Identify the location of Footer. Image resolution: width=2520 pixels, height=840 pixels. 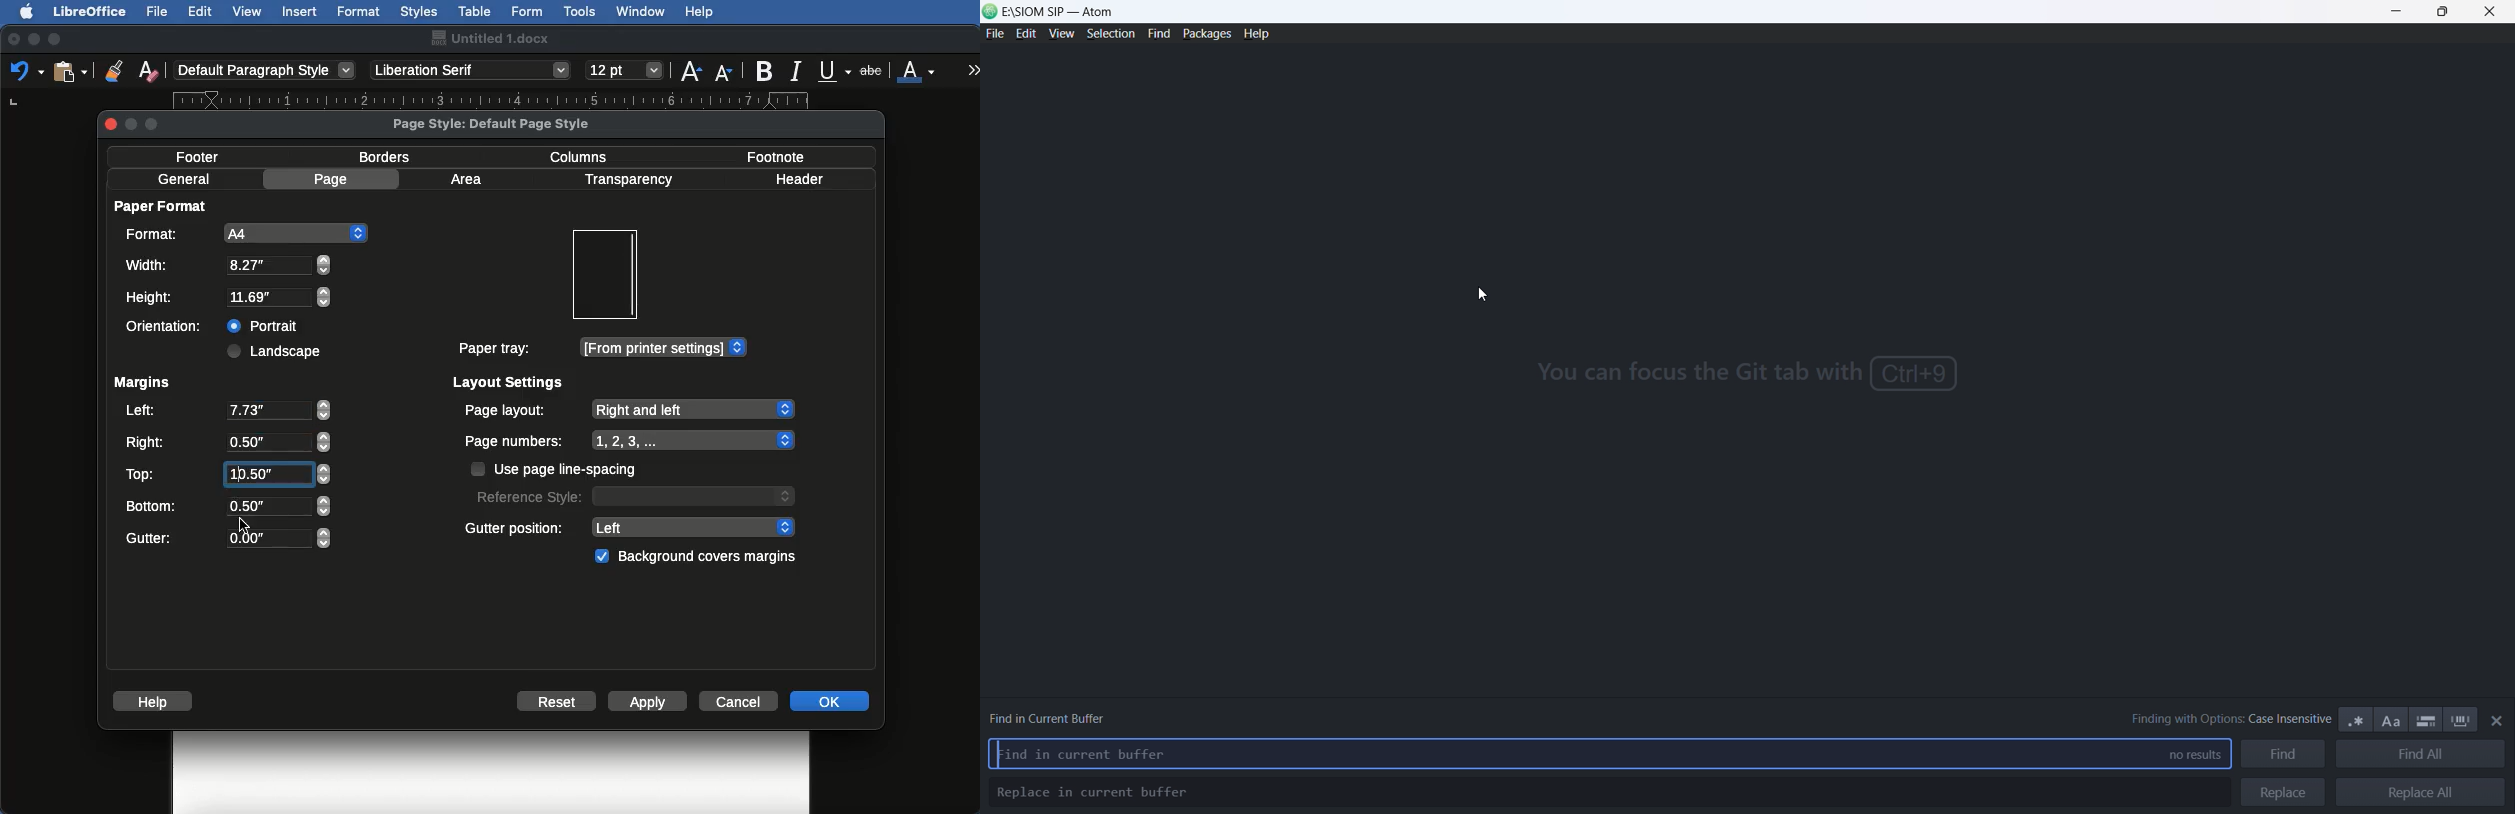
(204, 156).